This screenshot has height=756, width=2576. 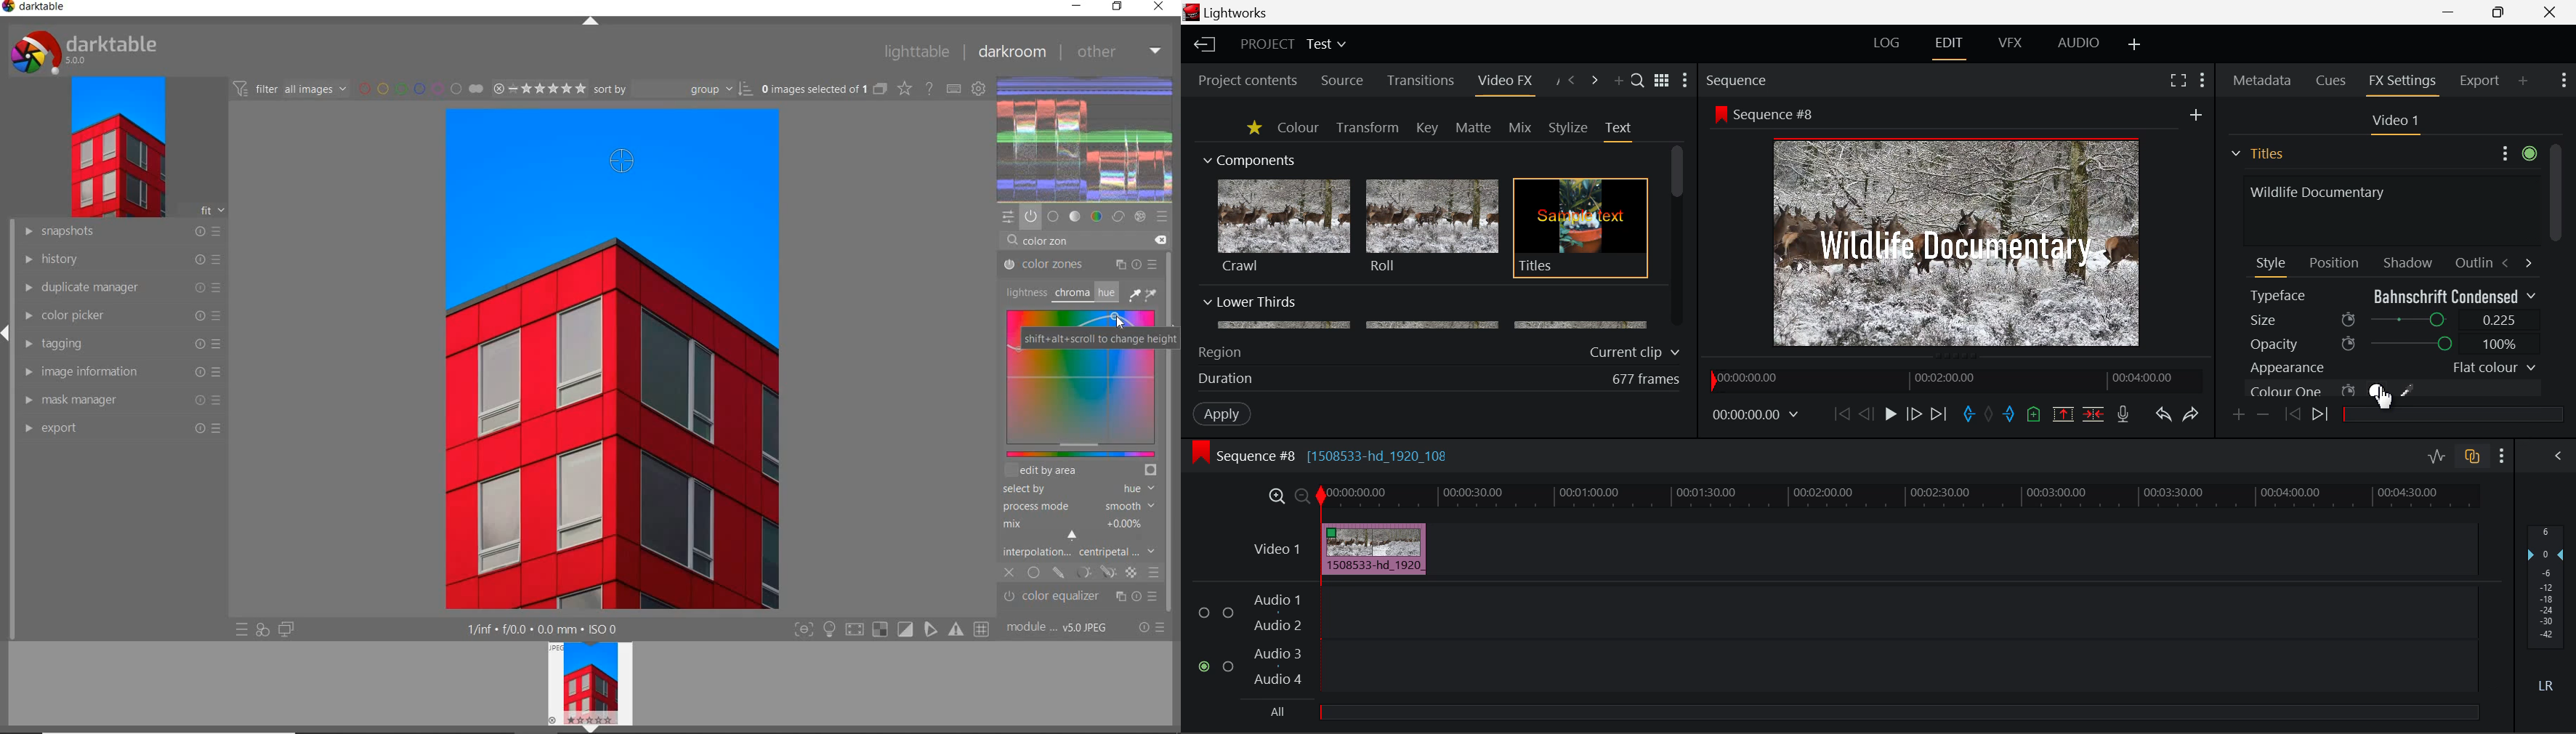 I want to click on expand/collapse, so click(x=591, y=22).